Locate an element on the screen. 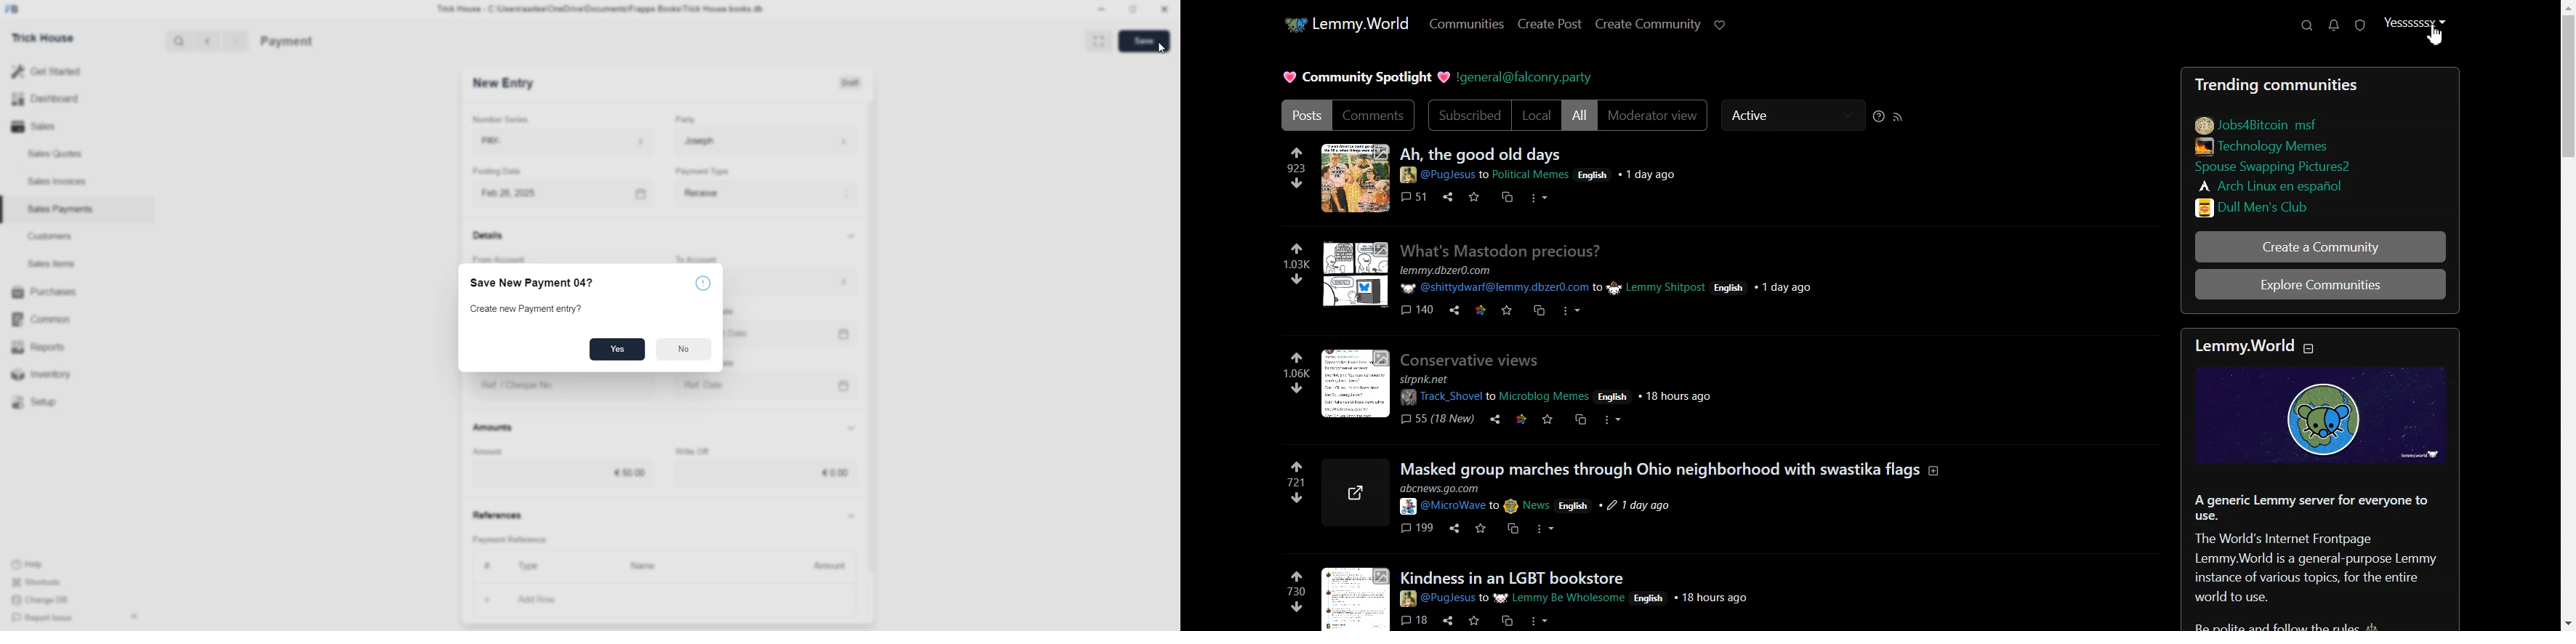  Search is located at coordinates (179, 41).